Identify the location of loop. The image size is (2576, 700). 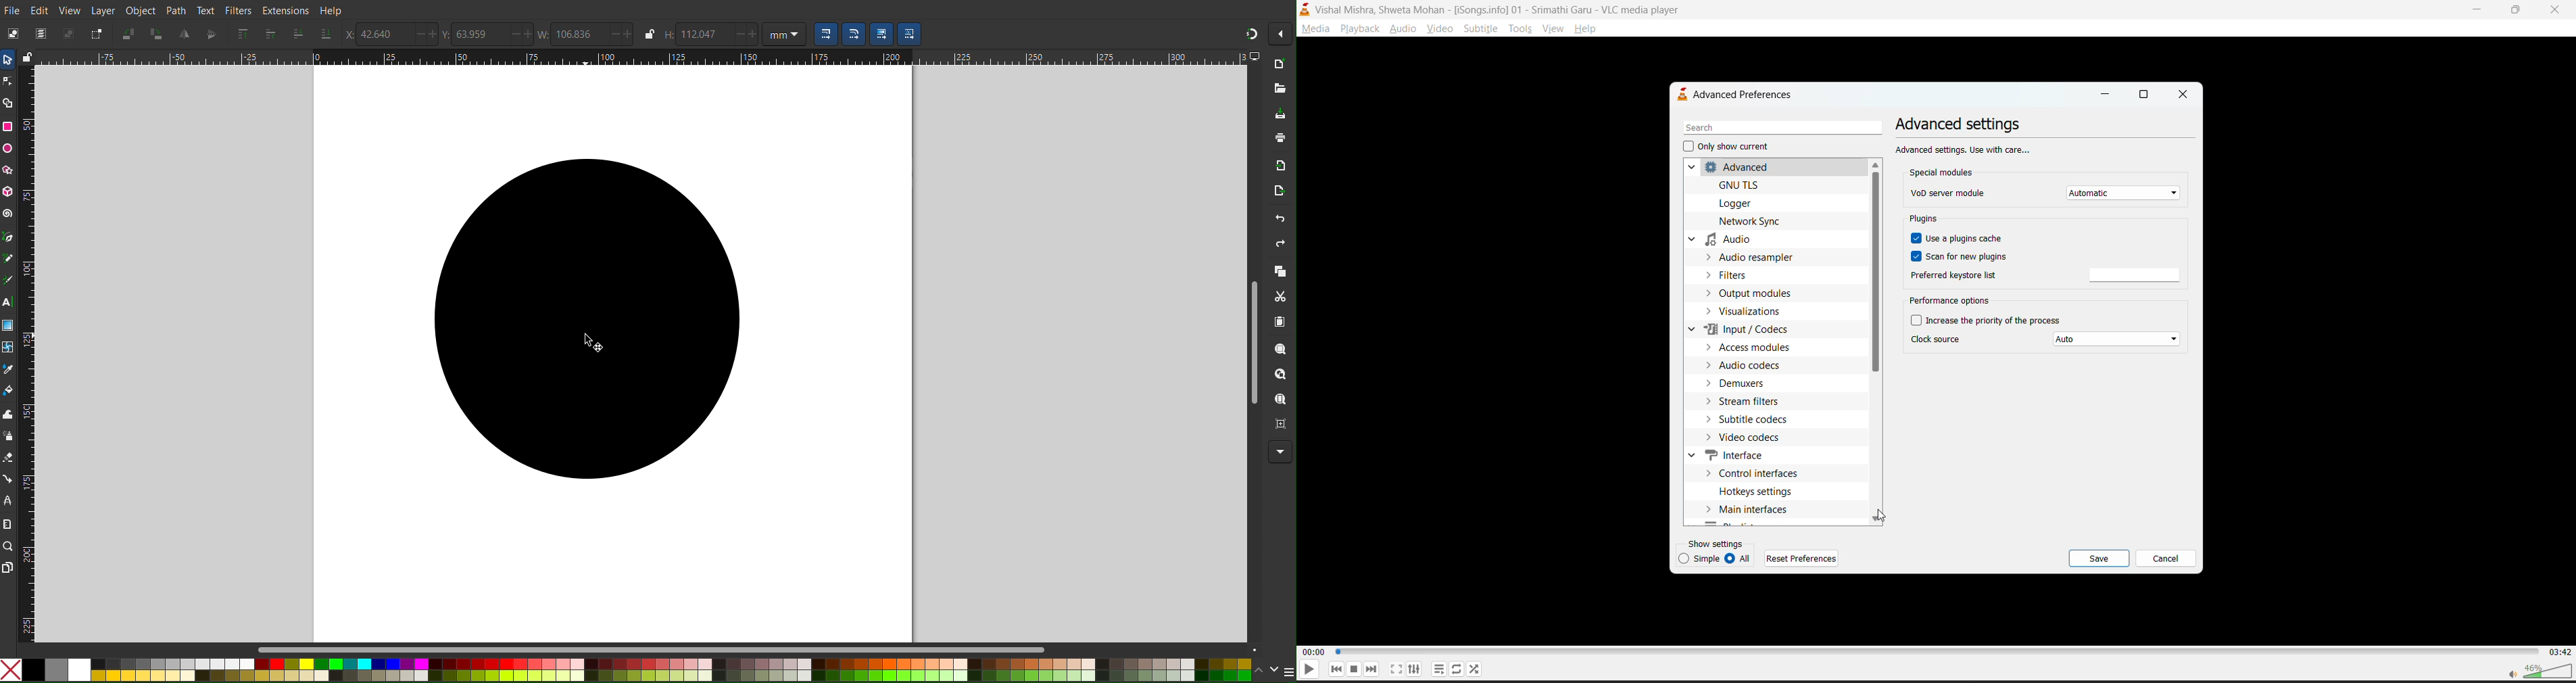
(1452, 666).